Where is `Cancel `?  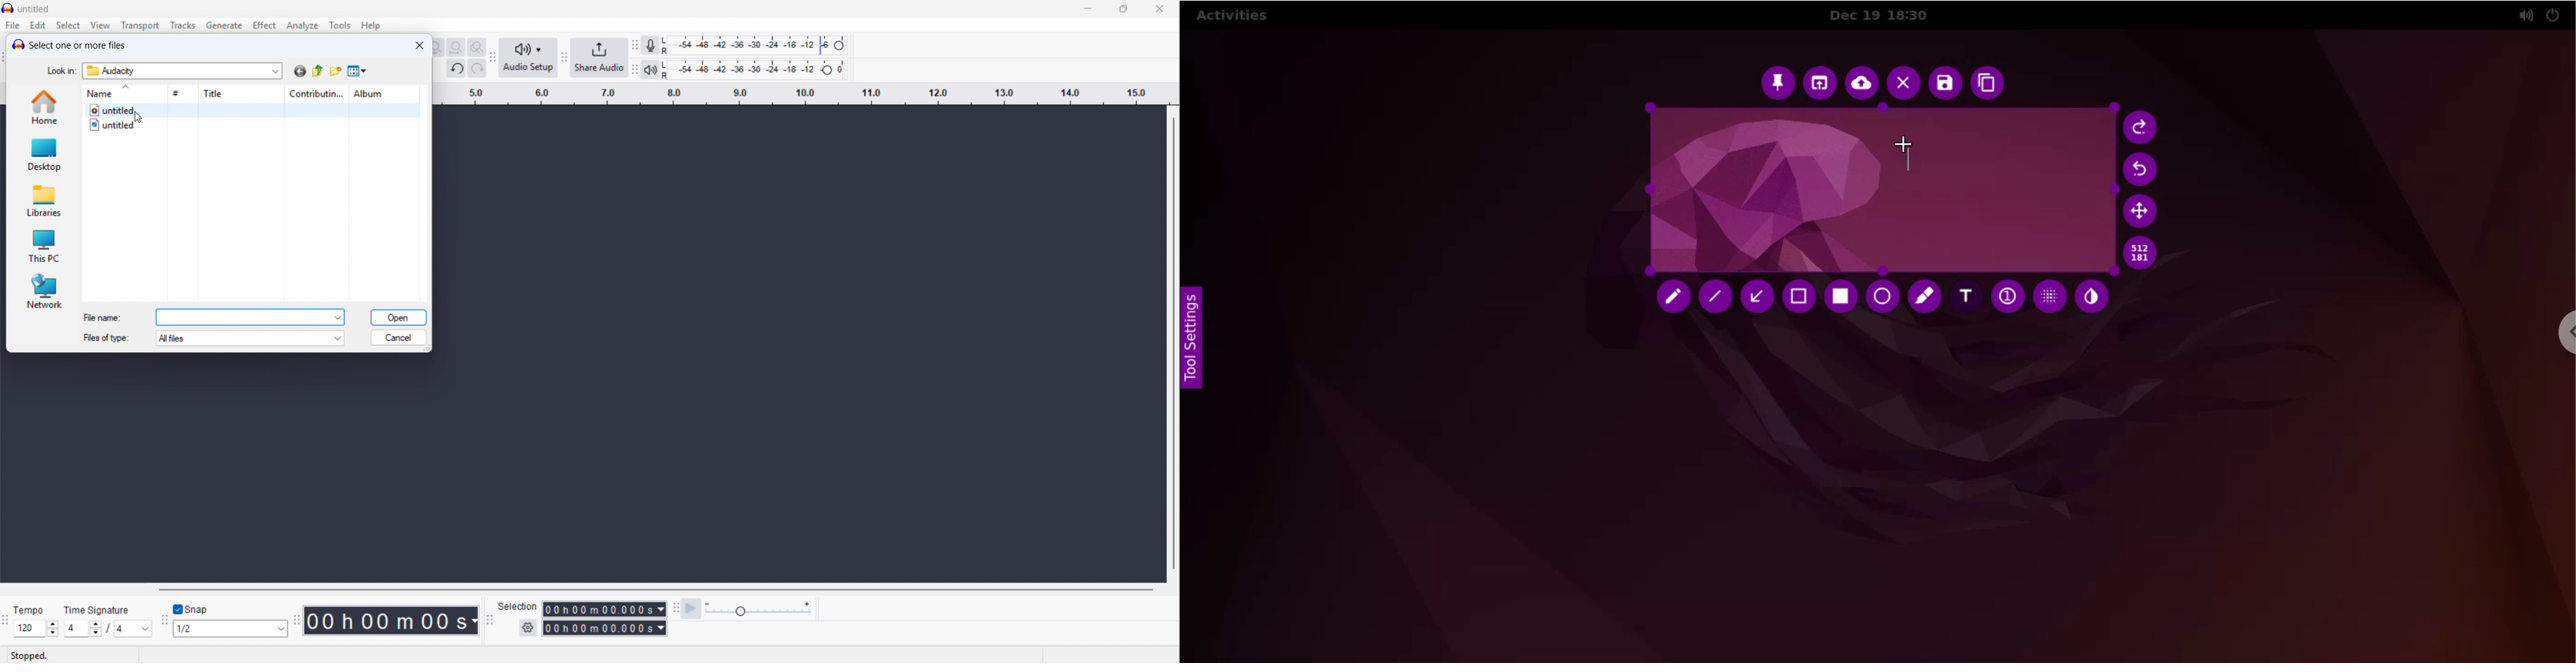
Cancel  is located at coordinates (399, 338).